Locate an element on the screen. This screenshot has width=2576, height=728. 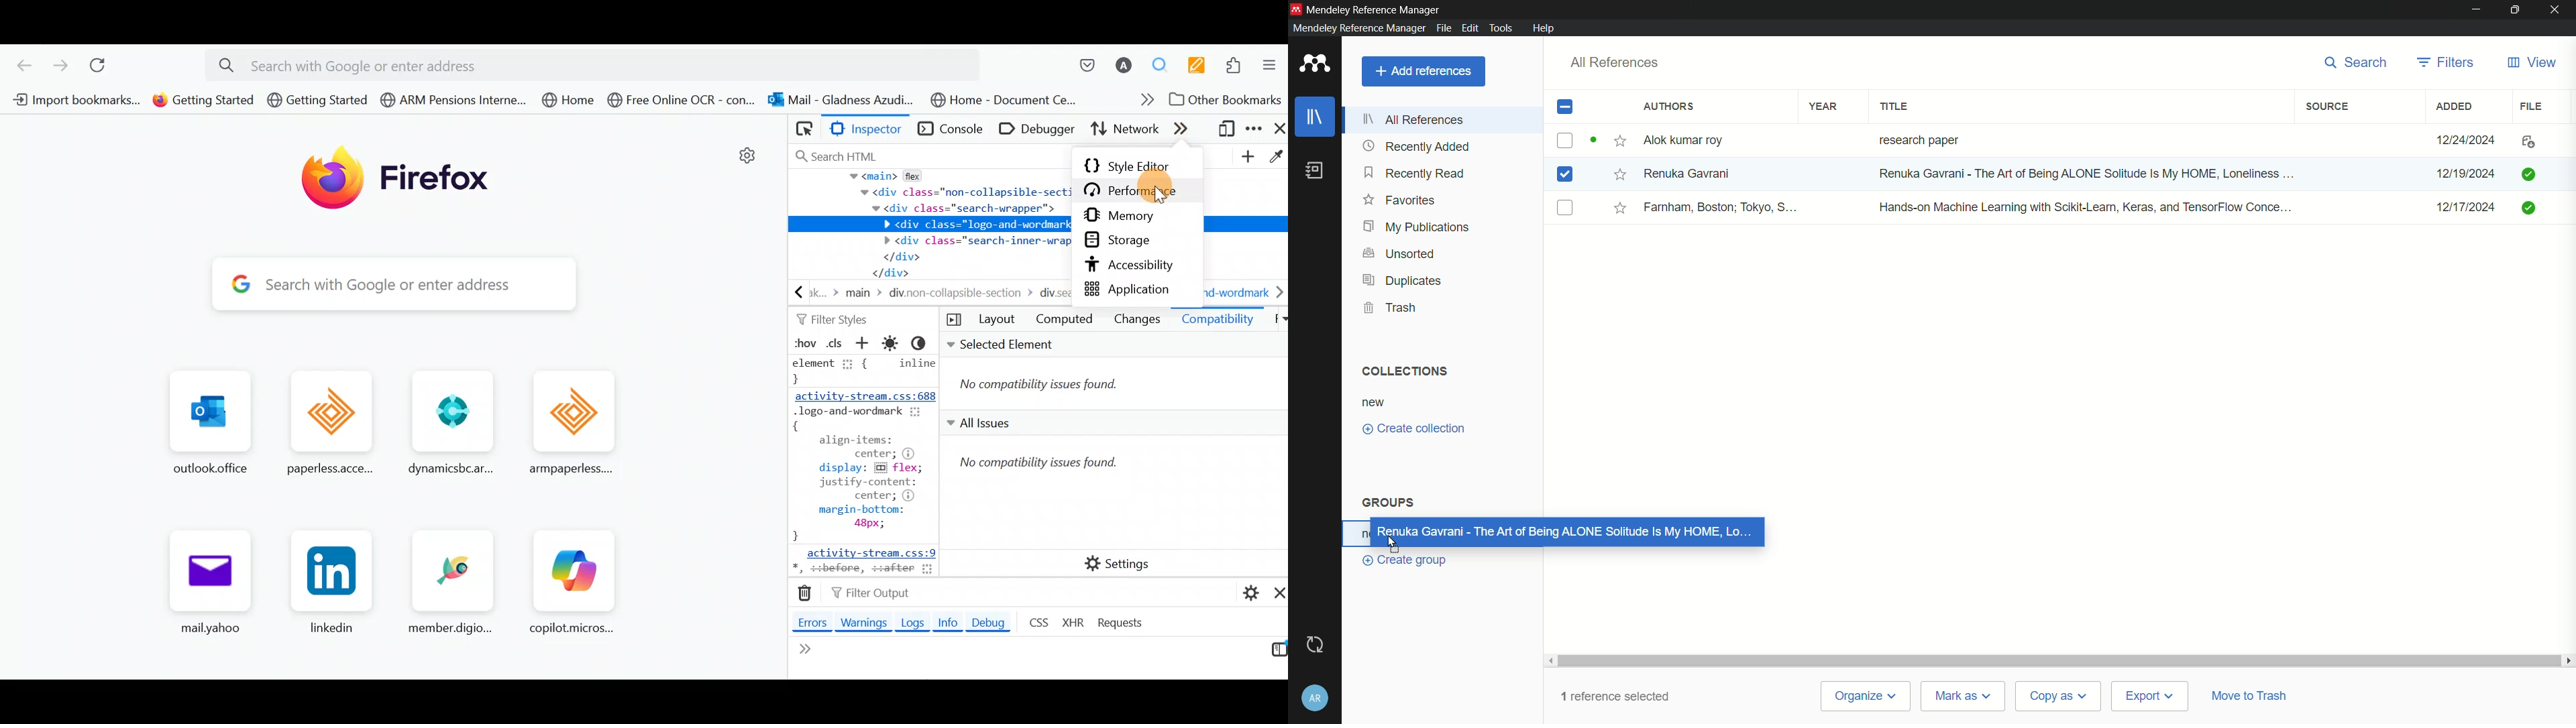
Search bar is located at coordinates (599, 63).